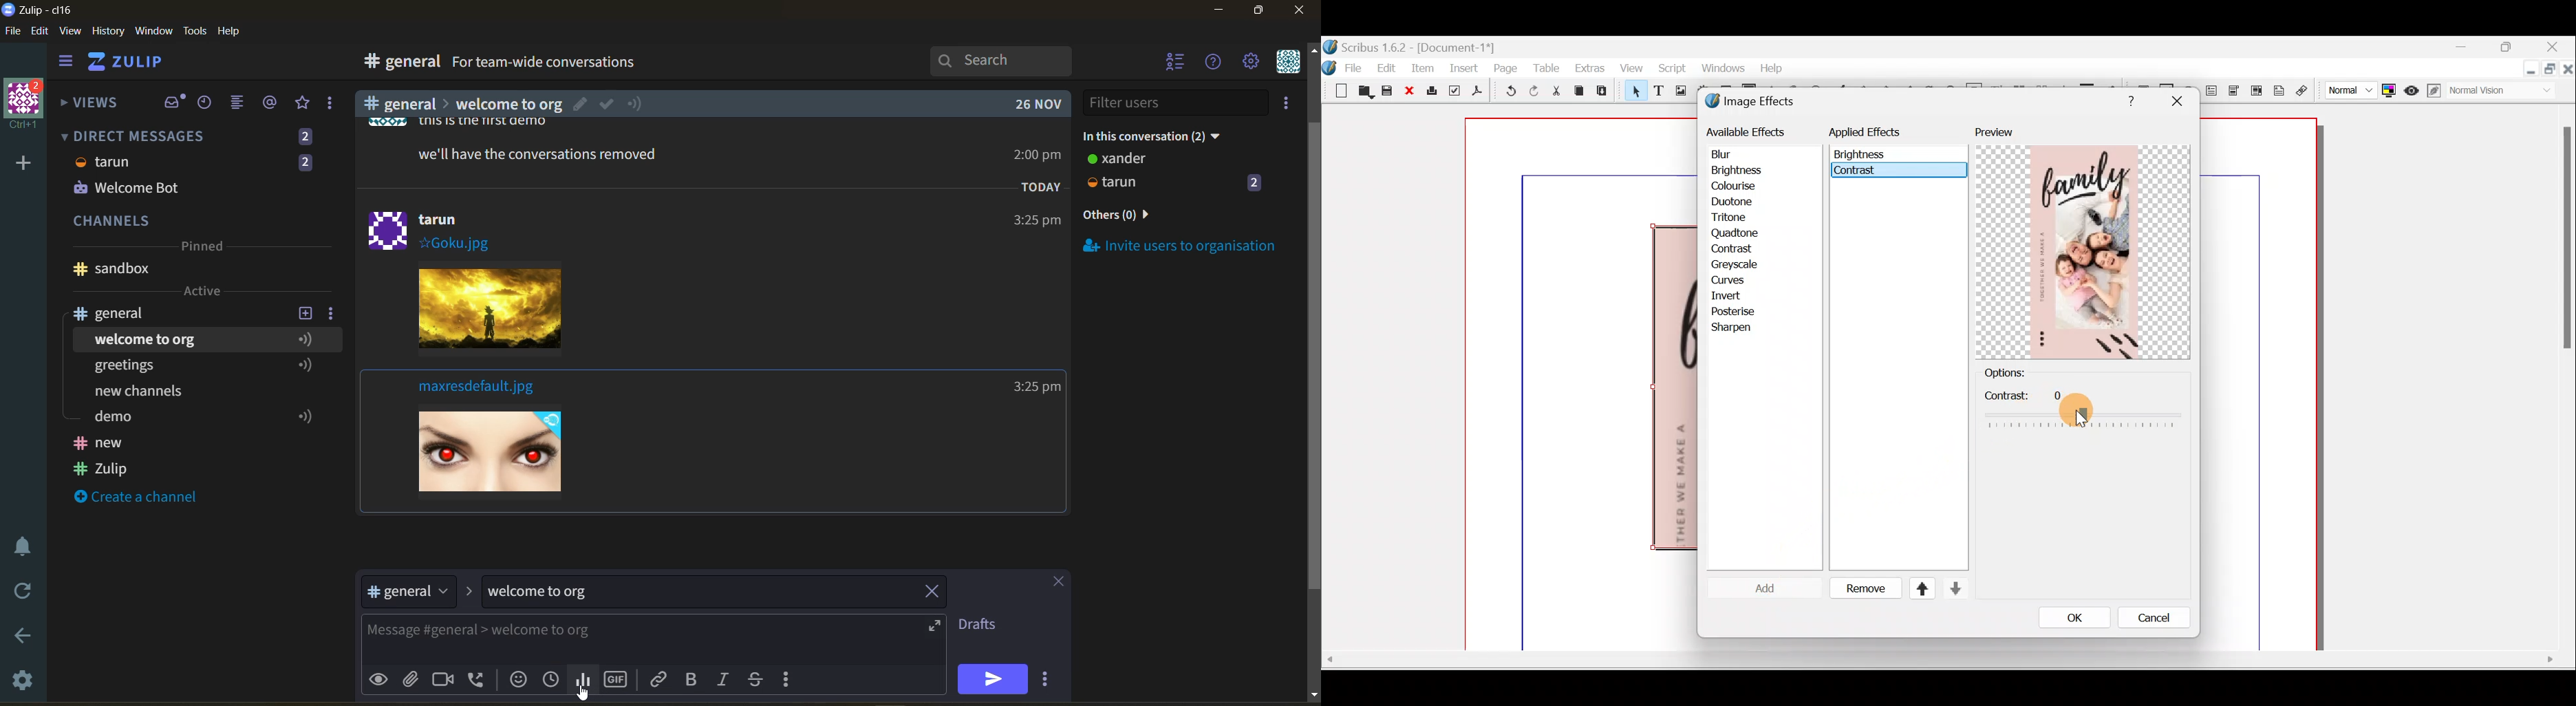 This screenshot has height=728, width=2576. What do you see at coordinates (495, 103) in the screenshot?
I see `` at bounding box center [495, 103].